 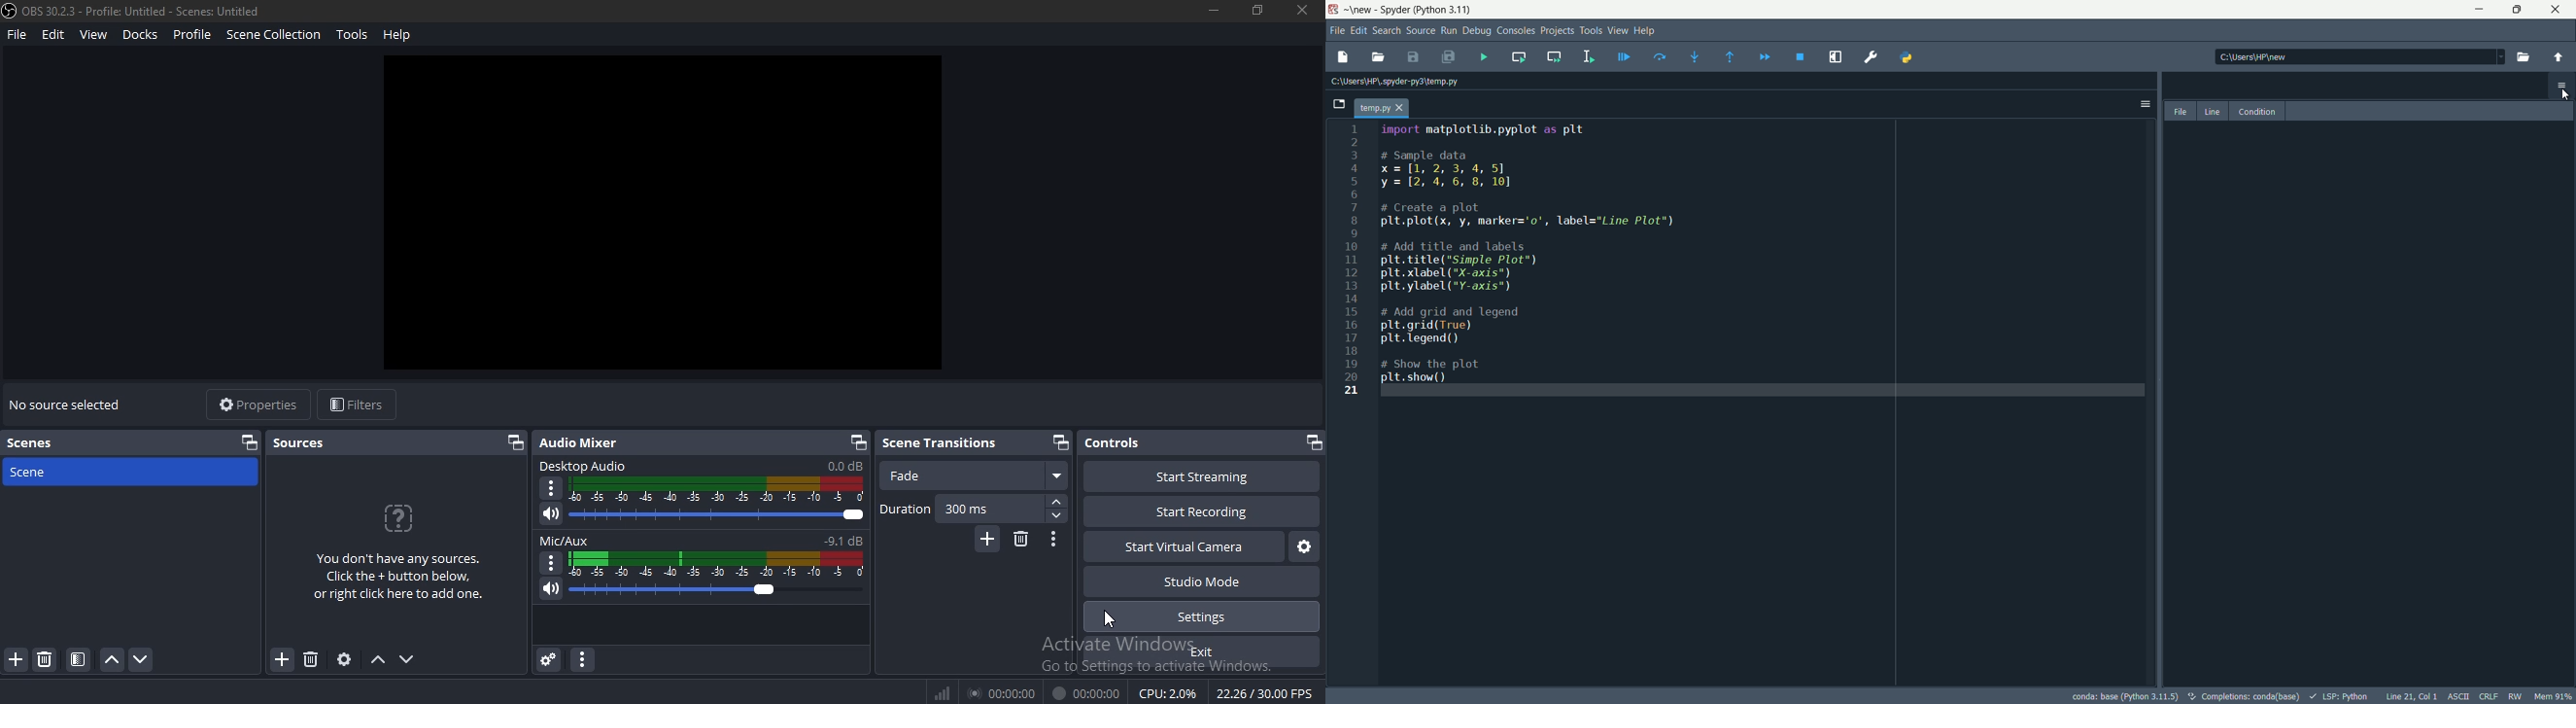 What do you see at coordinates (704, 516) in the screenshot?
I see `volume slider` at bounding box center [704, 516].